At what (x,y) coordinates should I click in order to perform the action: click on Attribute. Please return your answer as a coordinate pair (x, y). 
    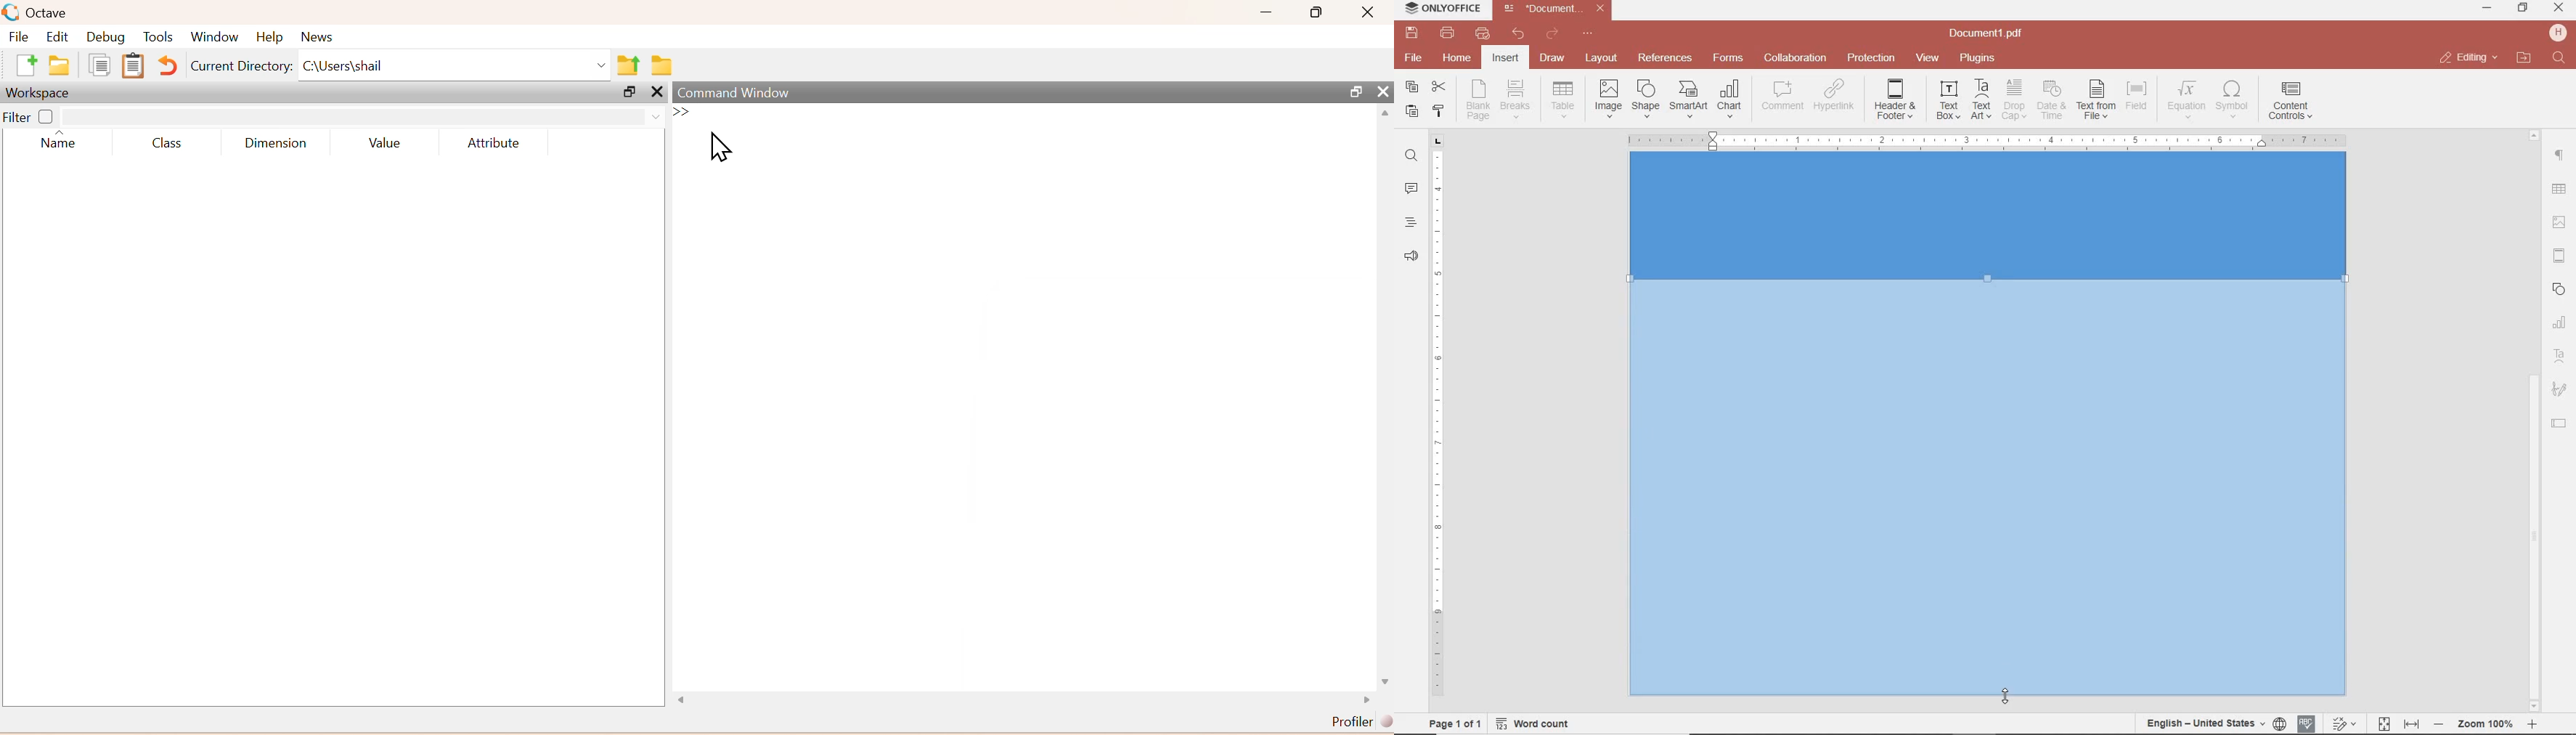
    Looking at the image, I should click on (490, 144).